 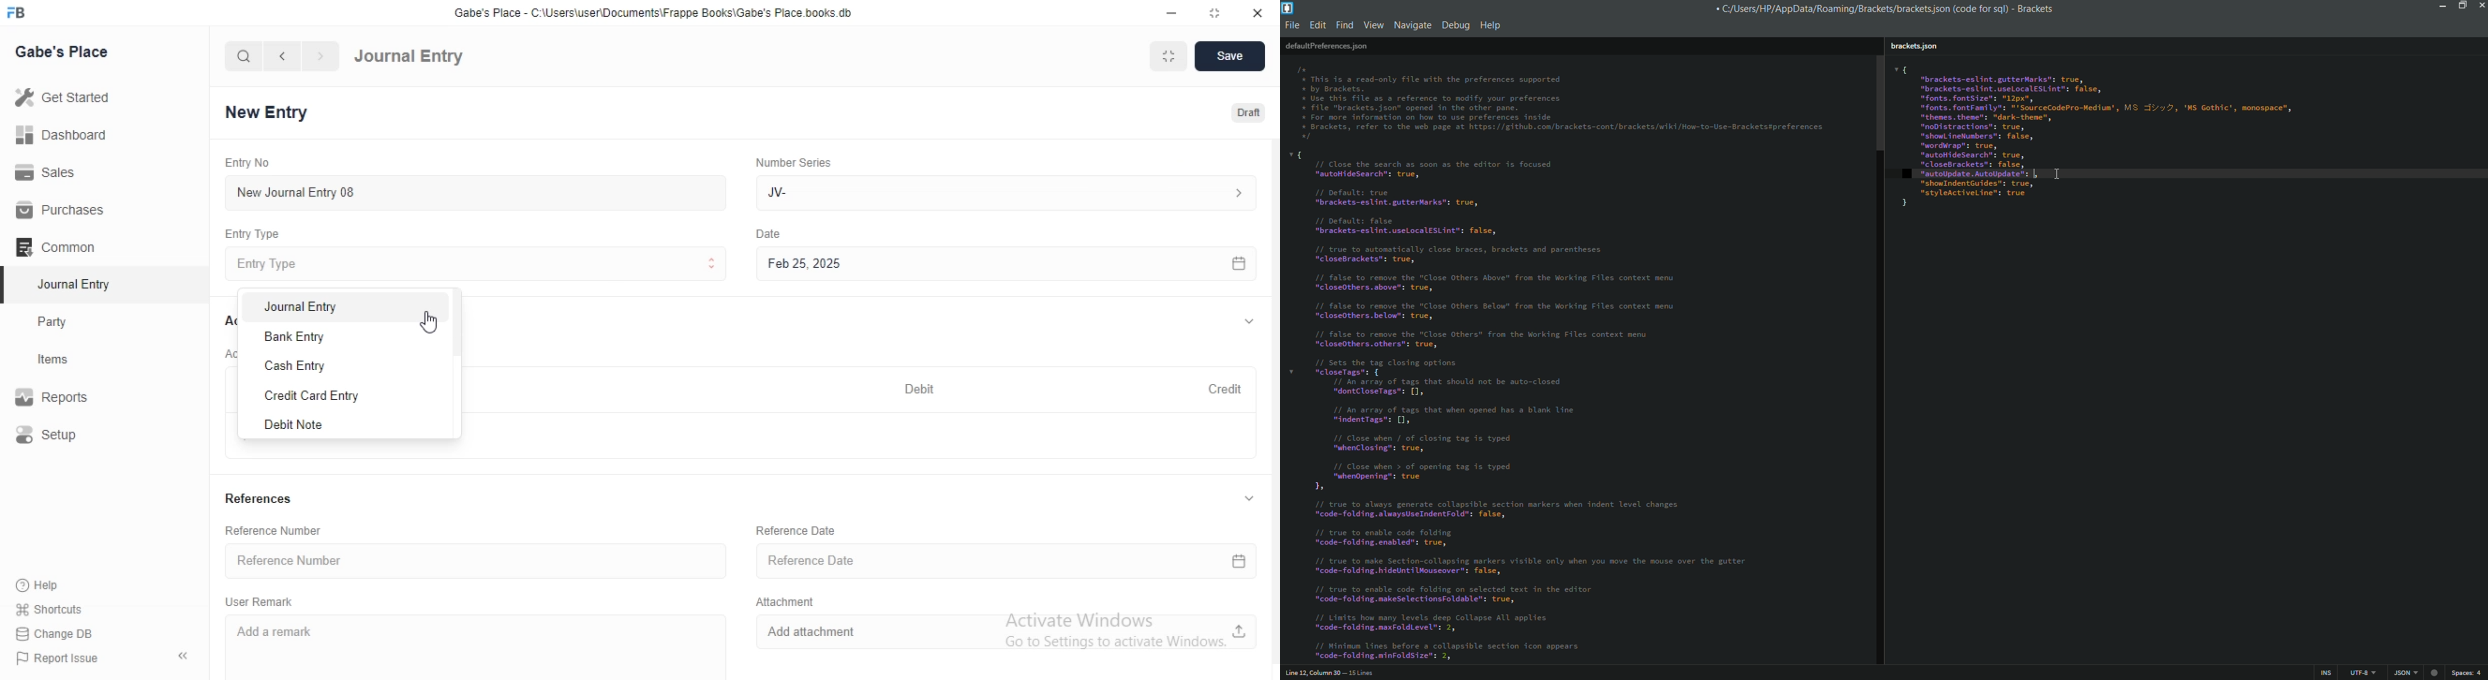 I want to click on scrollbar, so click(x=1879, y=102).